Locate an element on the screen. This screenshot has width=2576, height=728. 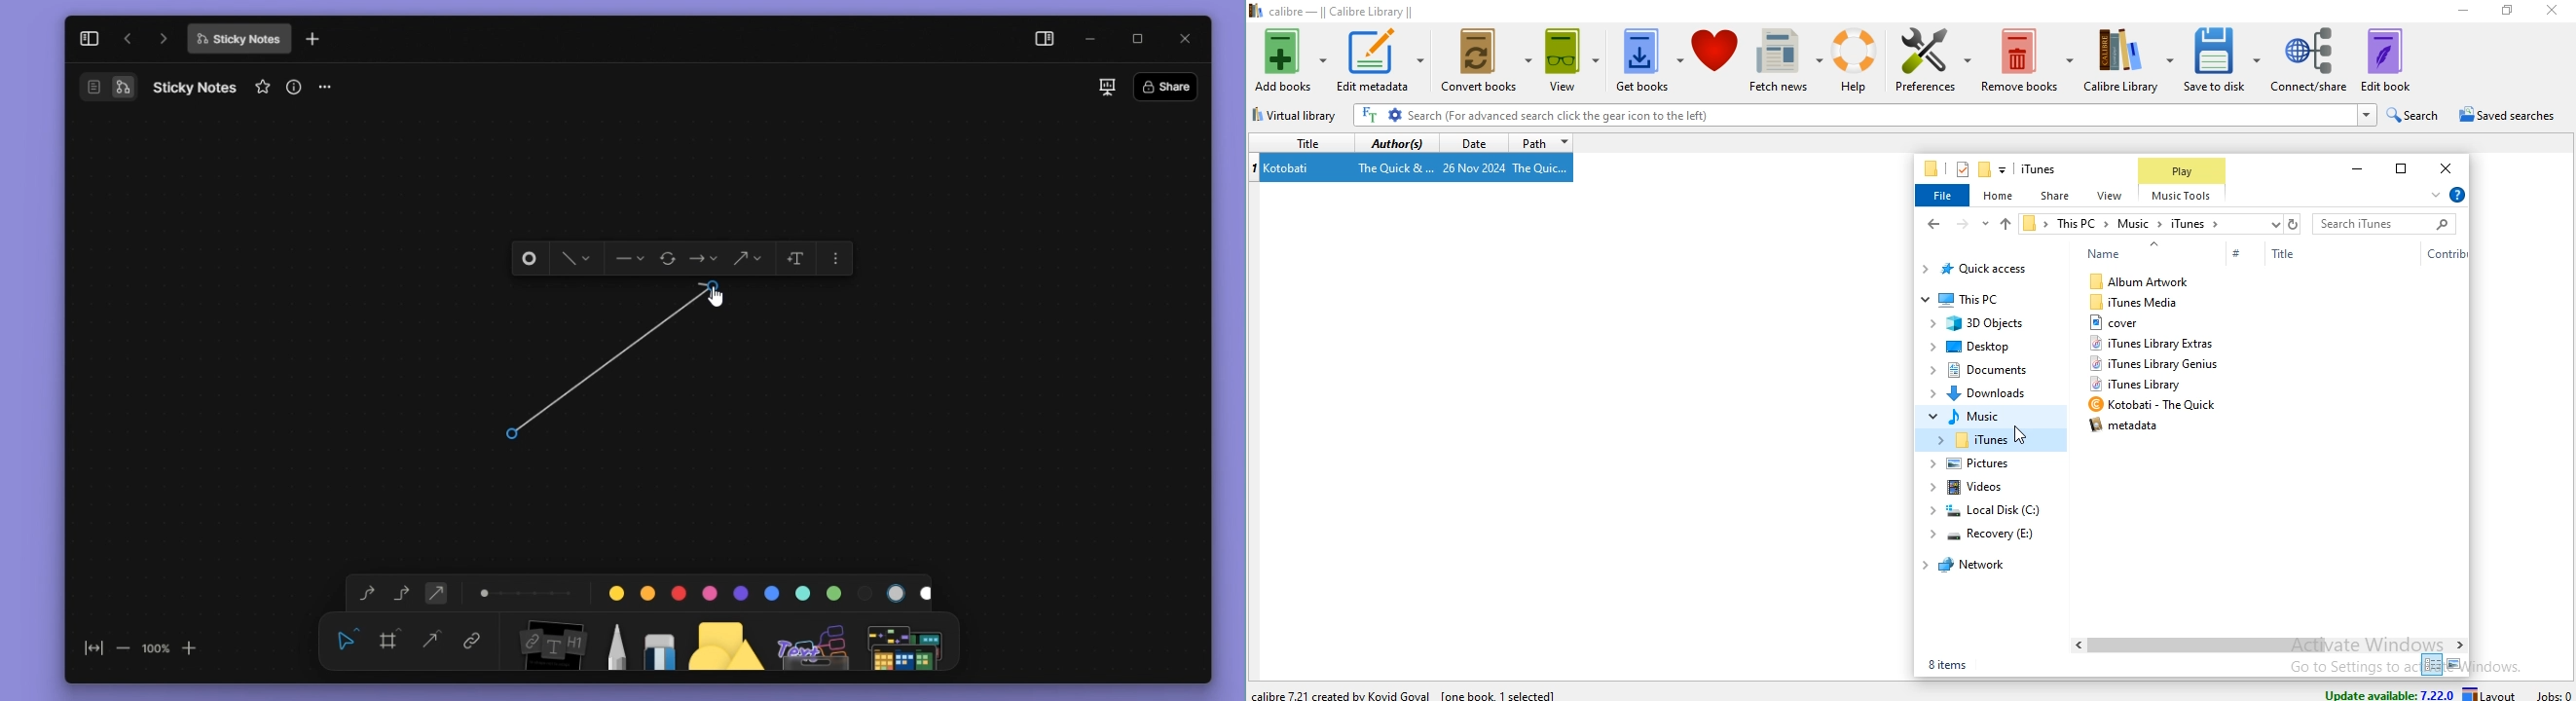
file path is located at coordinates (2150, 226).